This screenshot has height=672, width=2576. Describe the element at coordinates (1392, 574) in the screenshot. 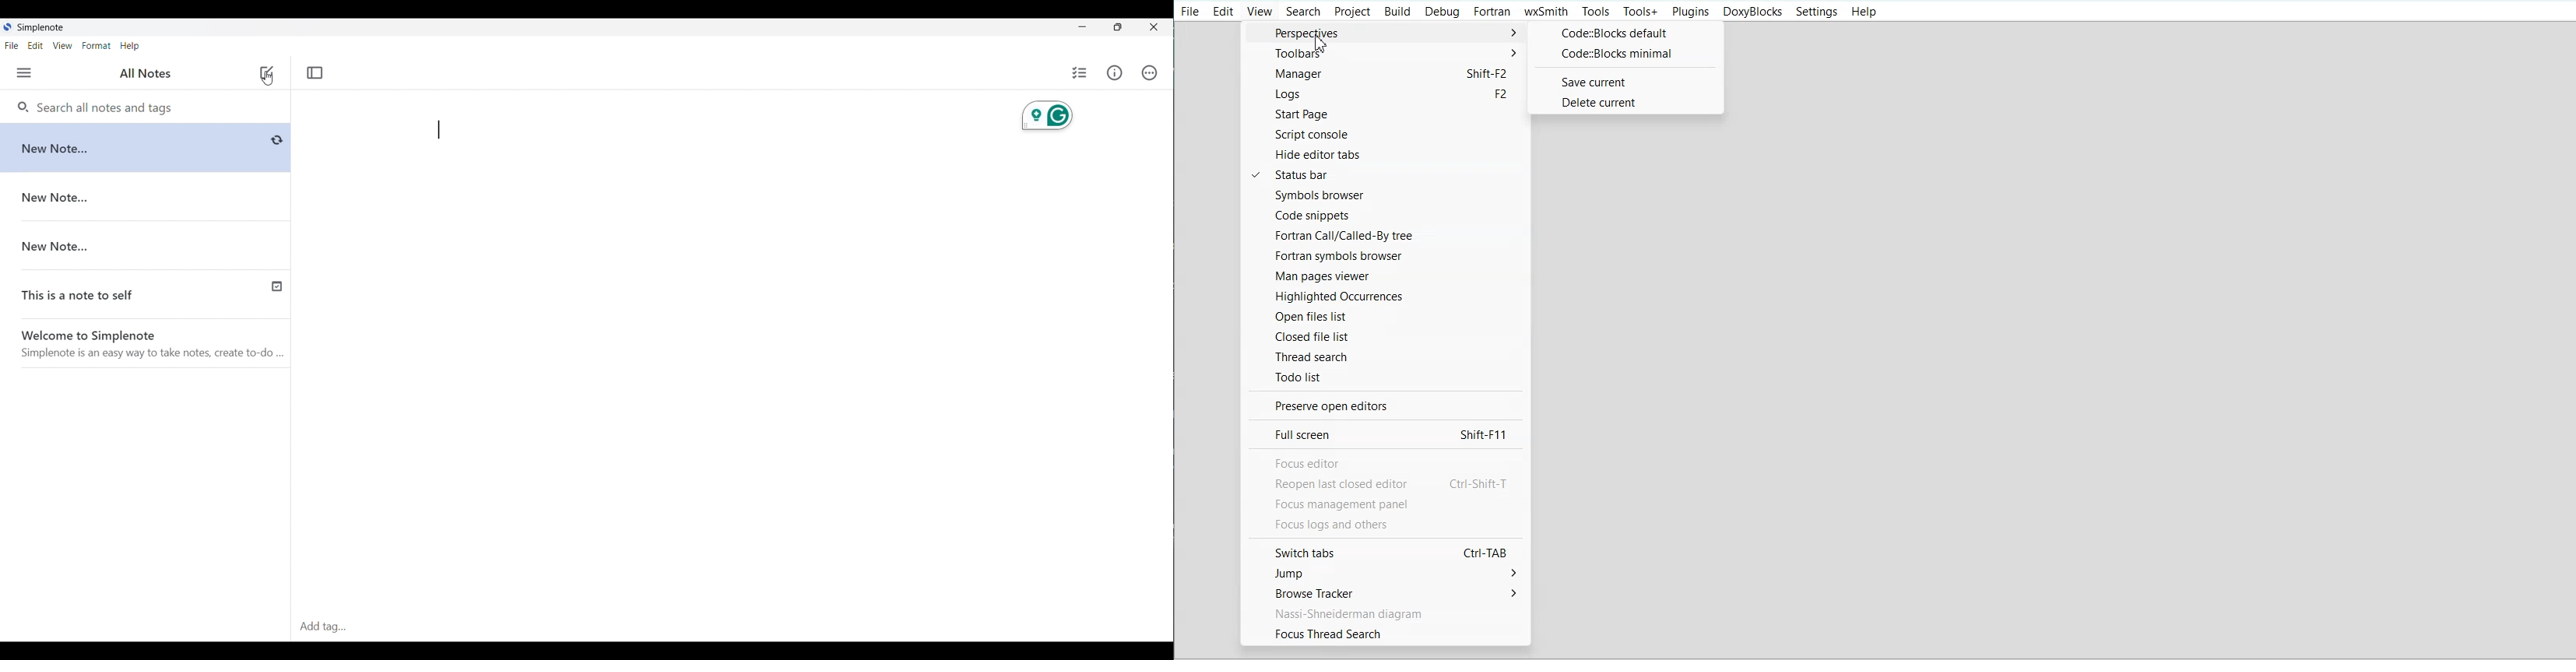

I see `Jump` at that location.